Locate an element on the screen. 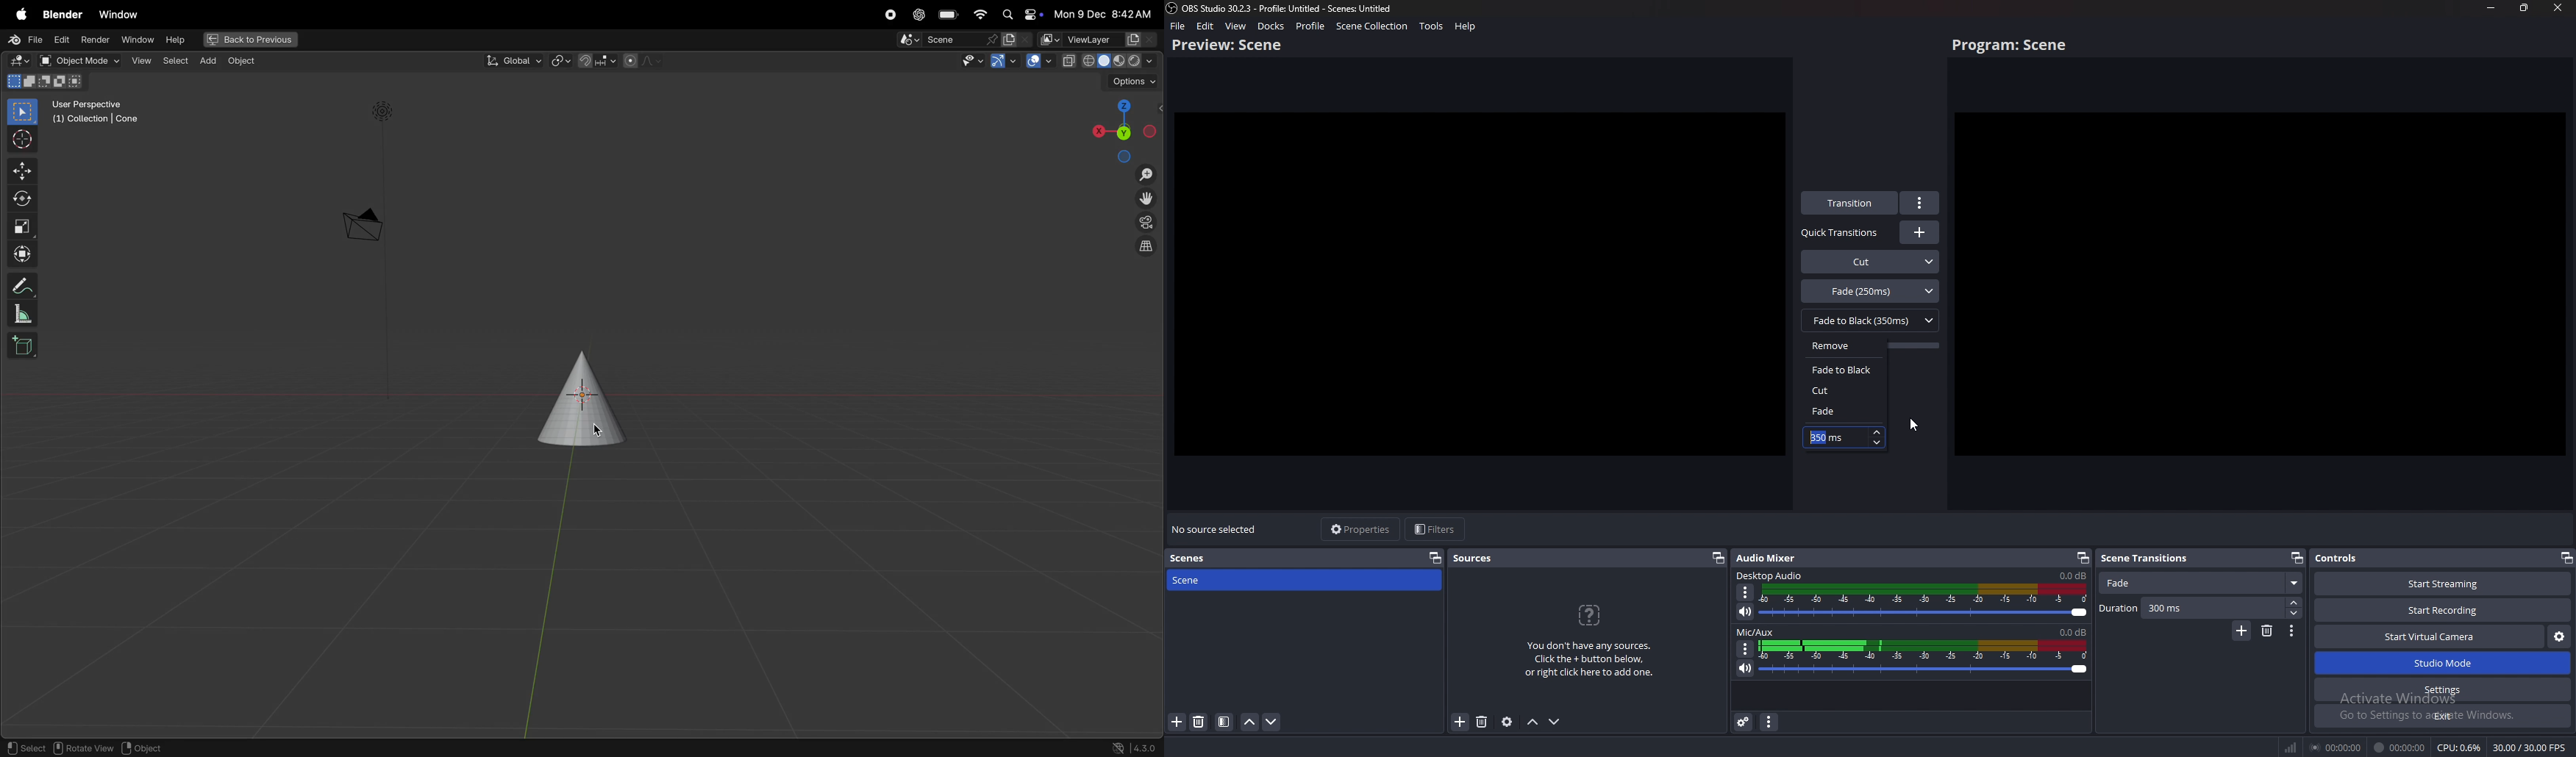 This screenshot has width=2576, height=784. filter is located at coordinates (1224, 722).